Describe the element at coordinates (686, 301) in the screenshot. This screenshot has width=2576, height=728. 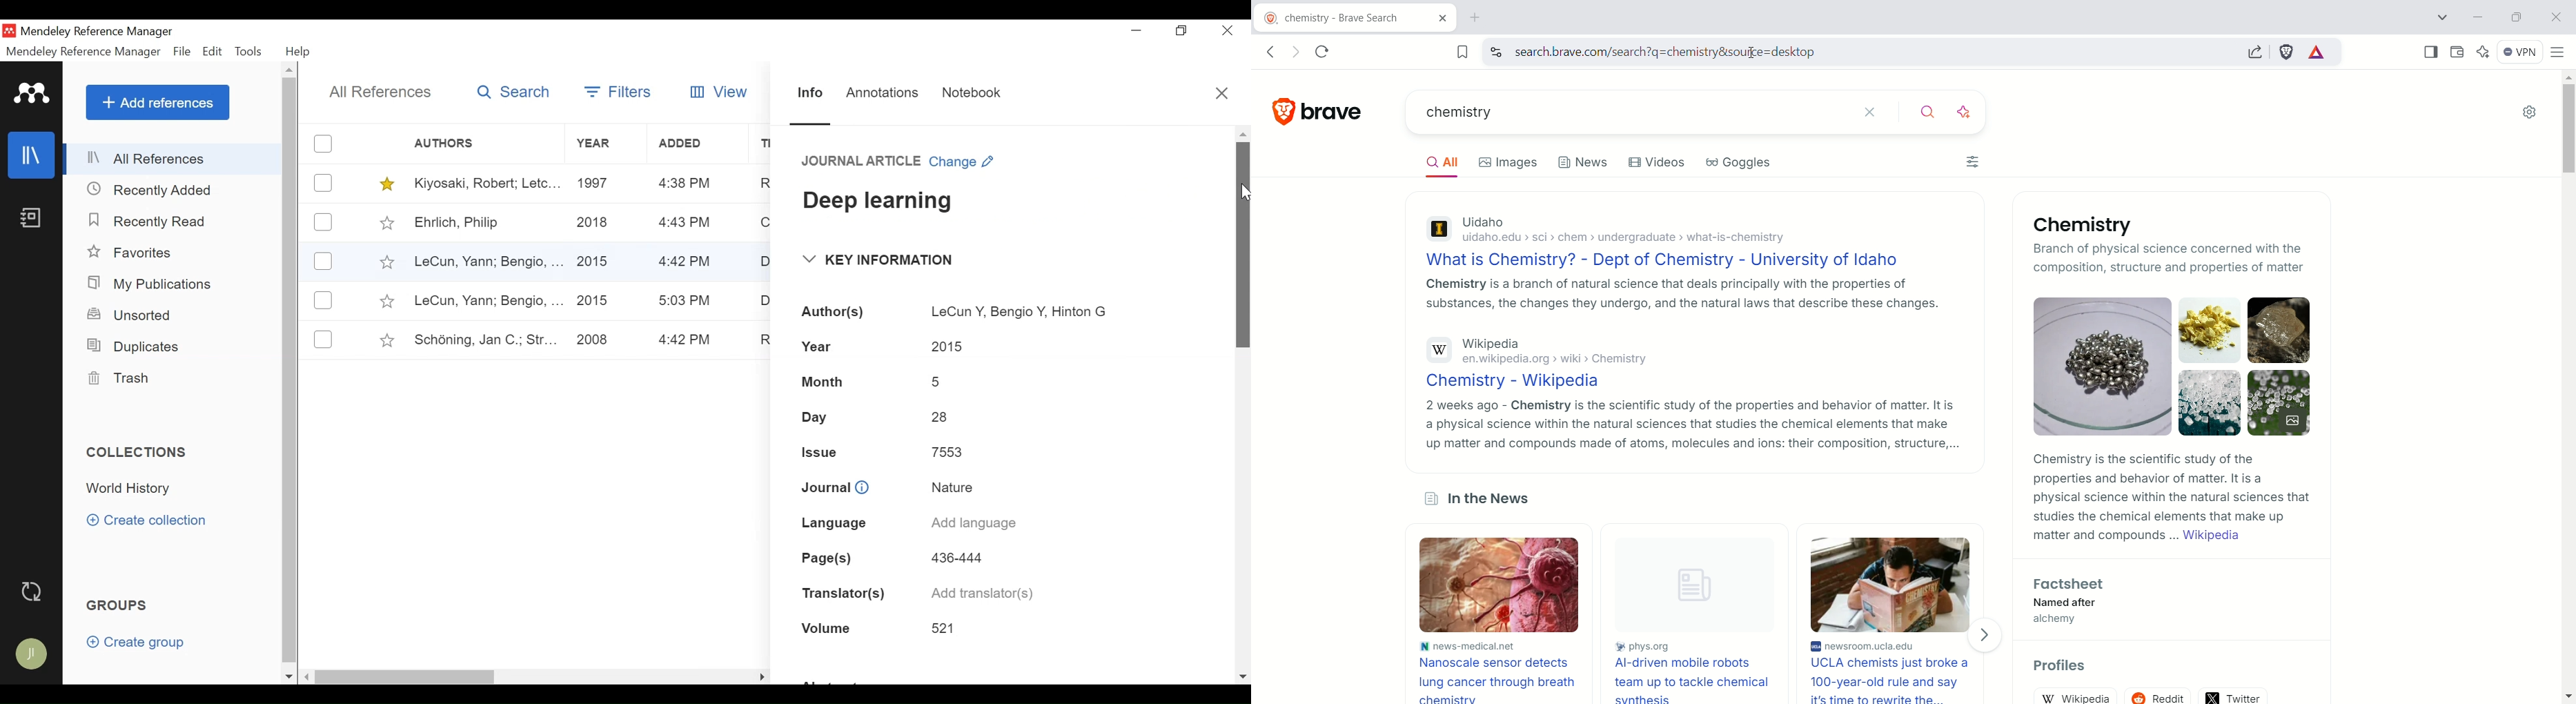
I see `5:03 PM` at that location.